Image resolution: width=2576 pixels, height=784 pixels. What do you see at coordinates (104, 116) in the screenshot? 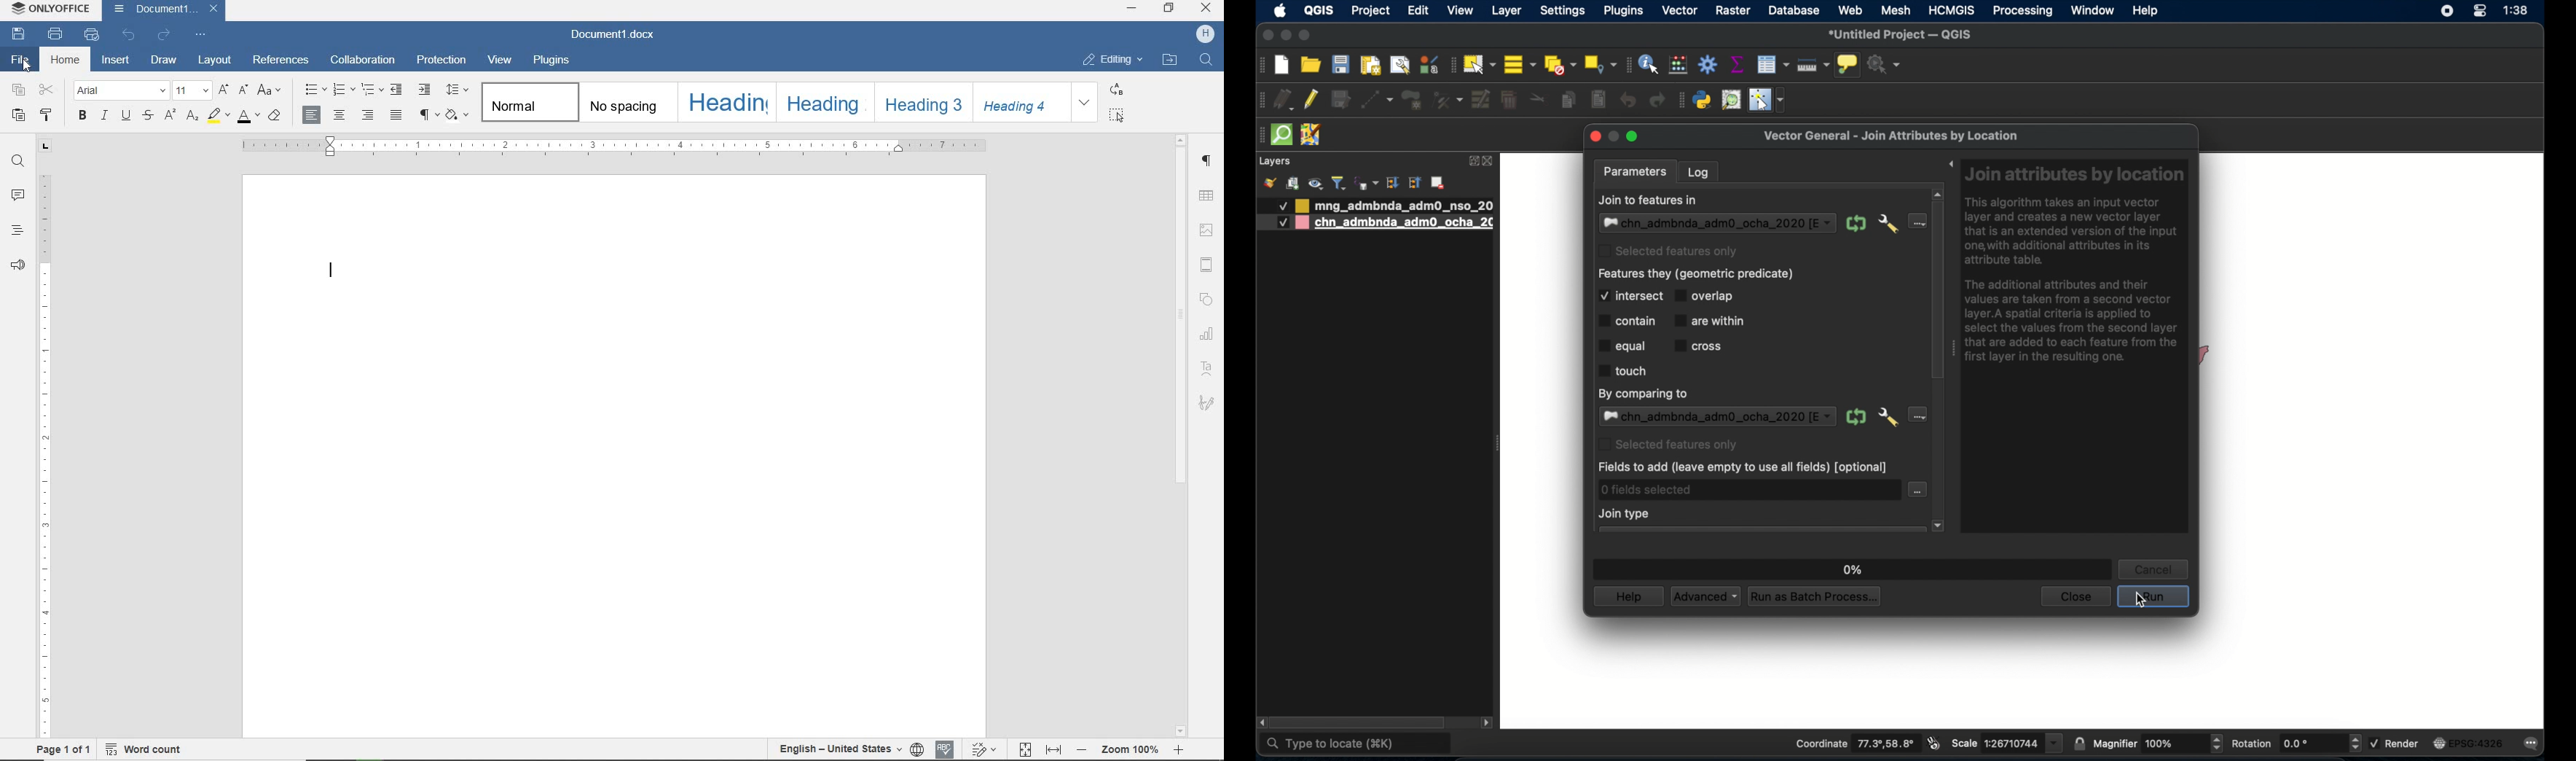
I see `italic` at bounding box center [104, 116].